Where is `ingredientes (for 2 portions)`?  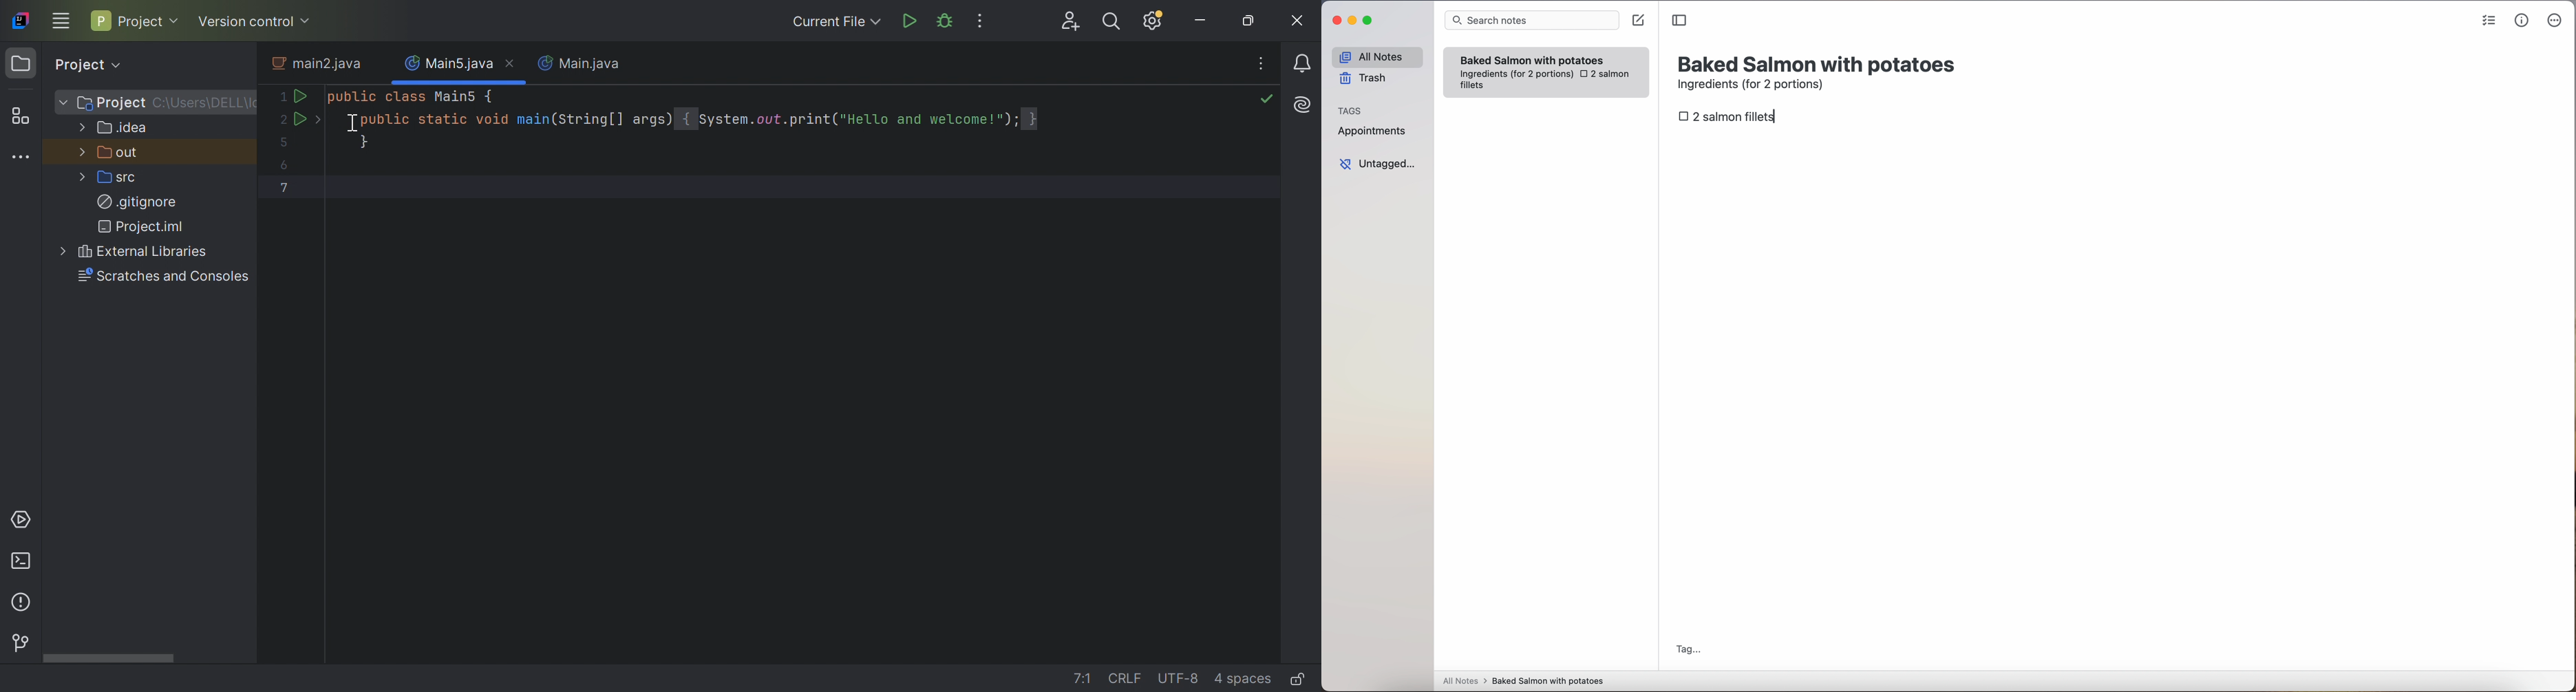
ingredientes (for 2 portions) is located at coordinates (1515, 75).